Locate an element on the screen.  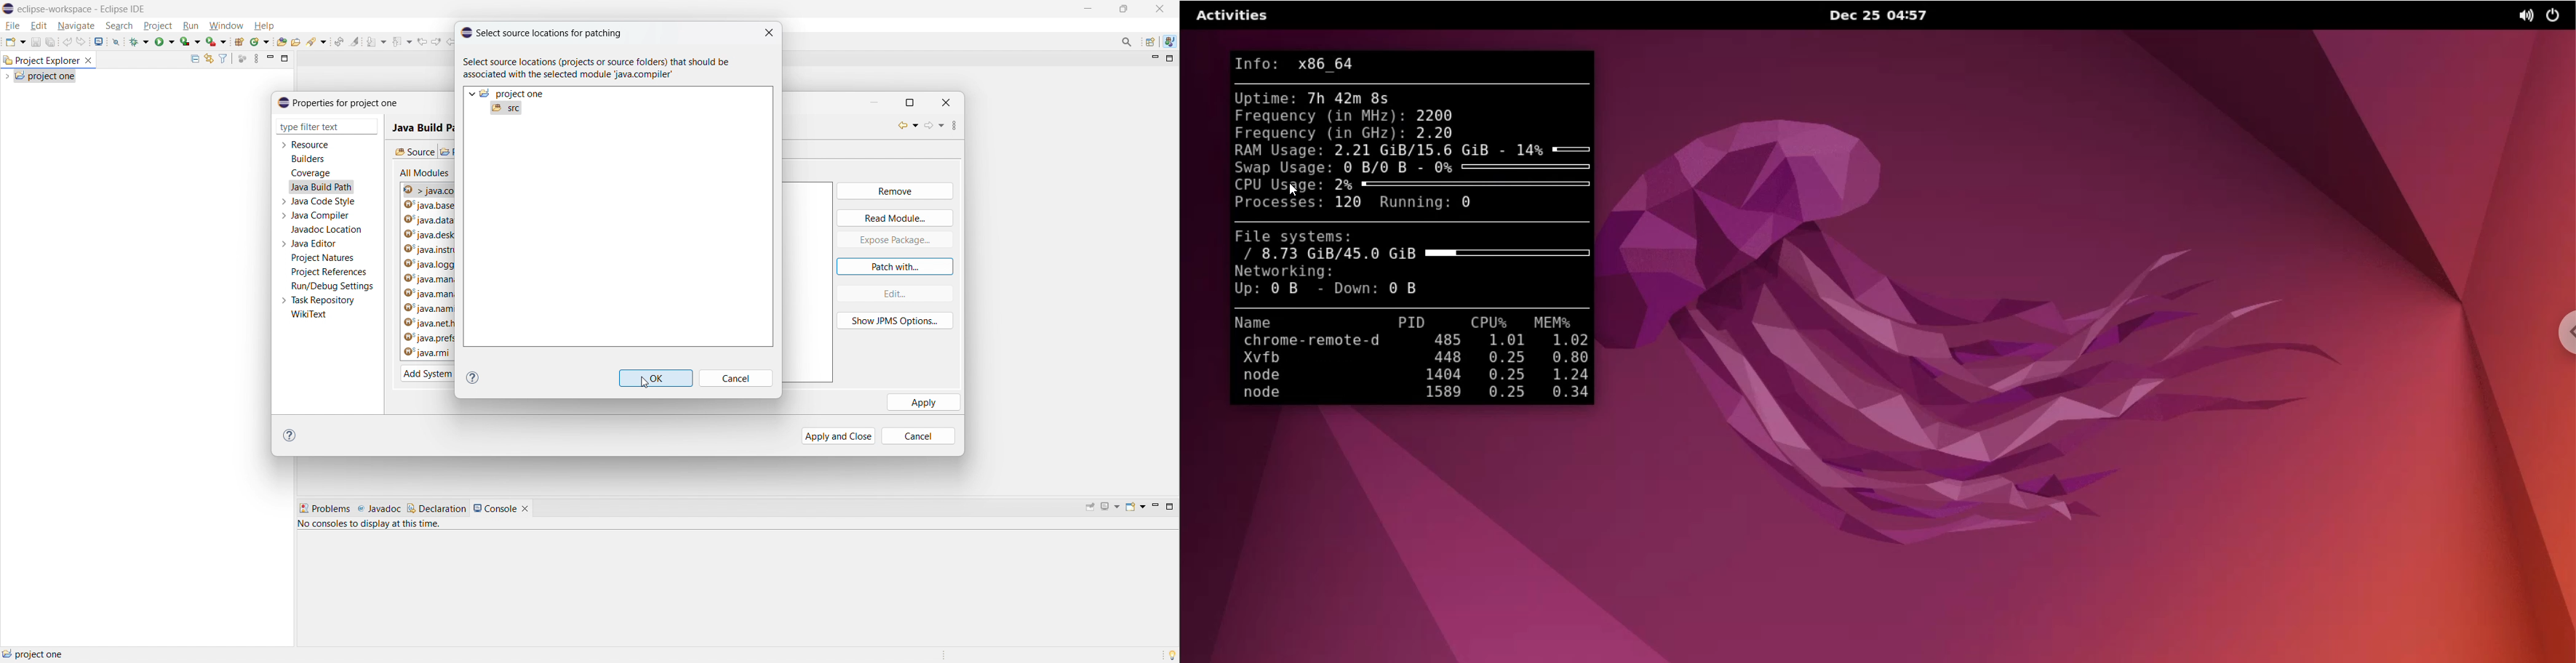
debug is located at coordinates (139, 41).